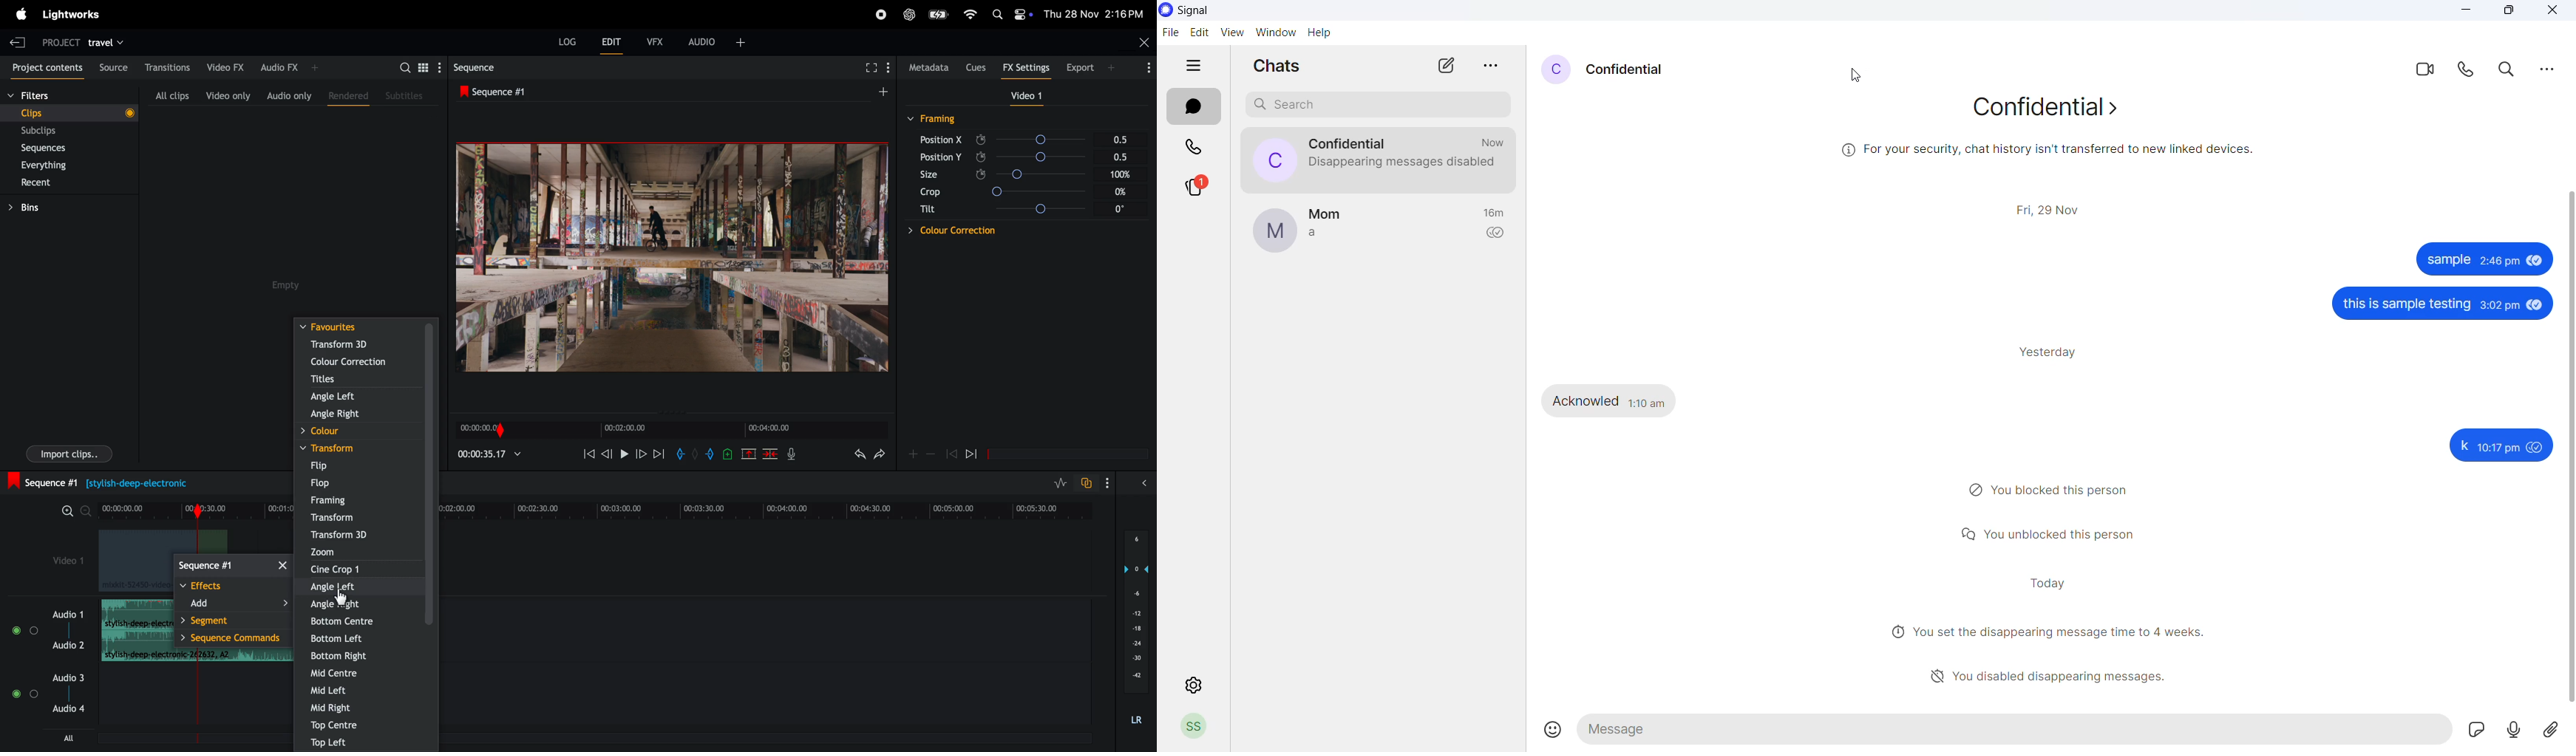  I want to click on sequence, so click(485, 67).